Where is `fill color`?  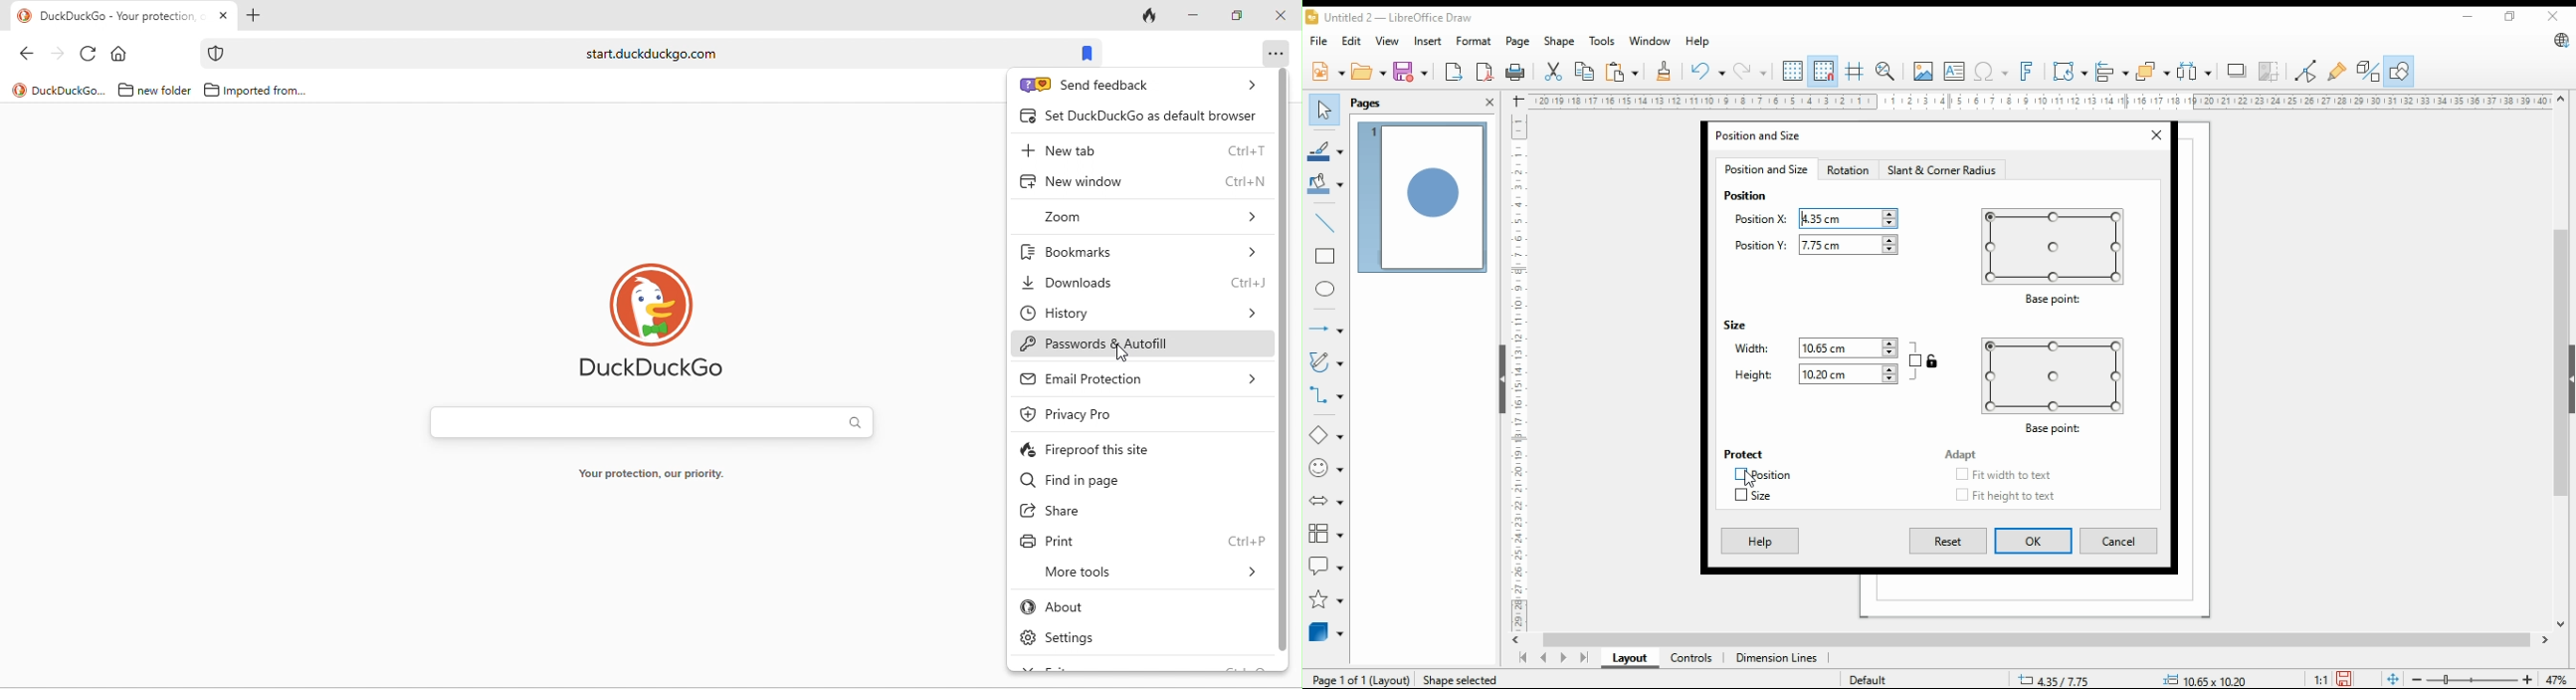
fill color is located at coordinates (1325, 184).